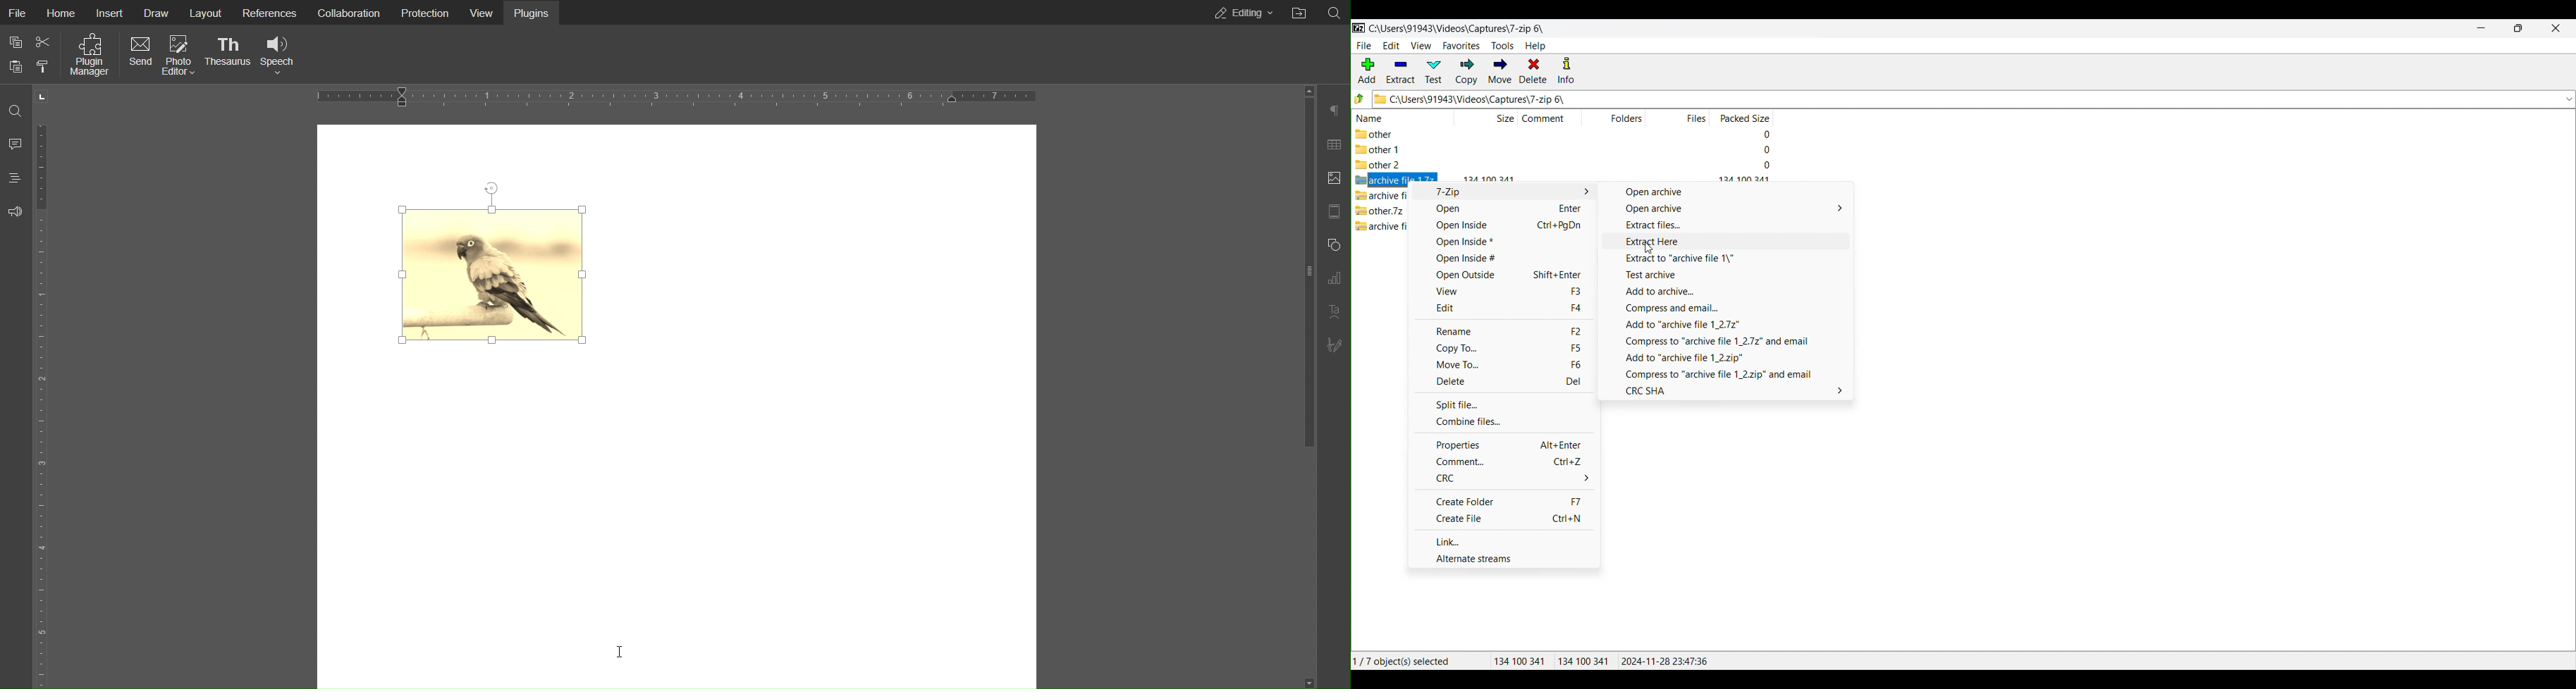 The width and height of the screenshot is (2576, 700). I want to click on References, so click(268, 12).